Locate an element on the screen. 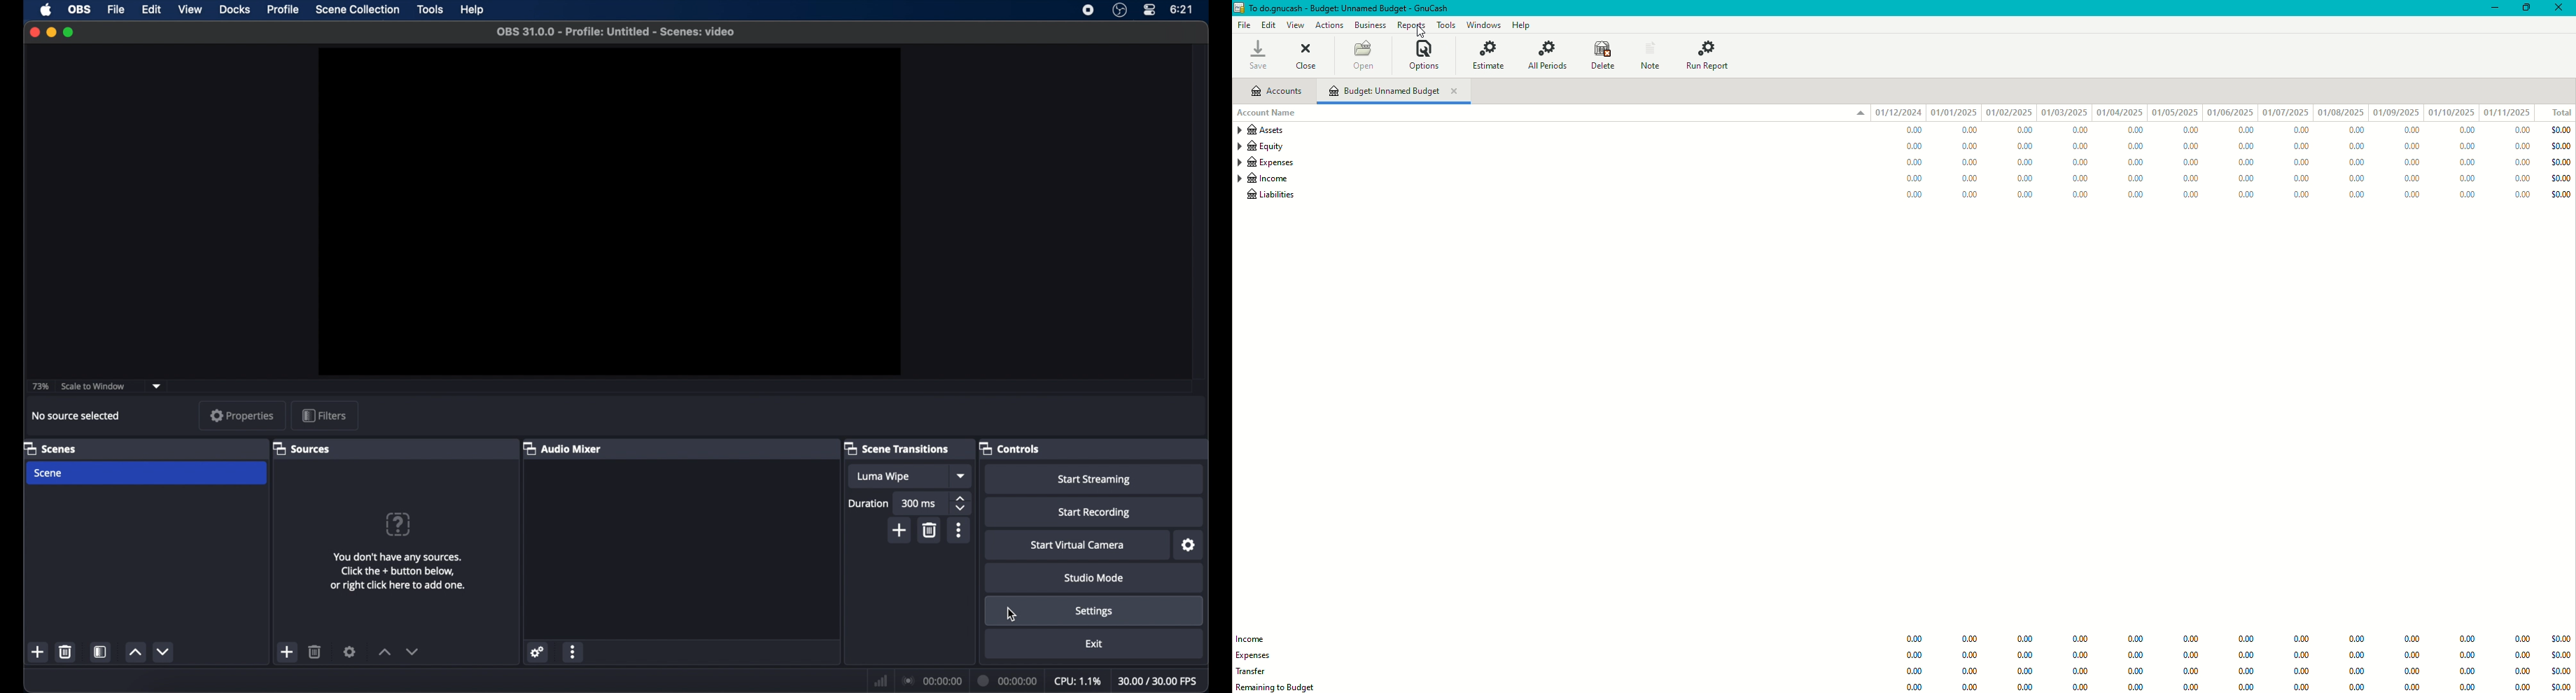 The image size is (2576, 700). 0.00 is located at coordinates (2468, 194).